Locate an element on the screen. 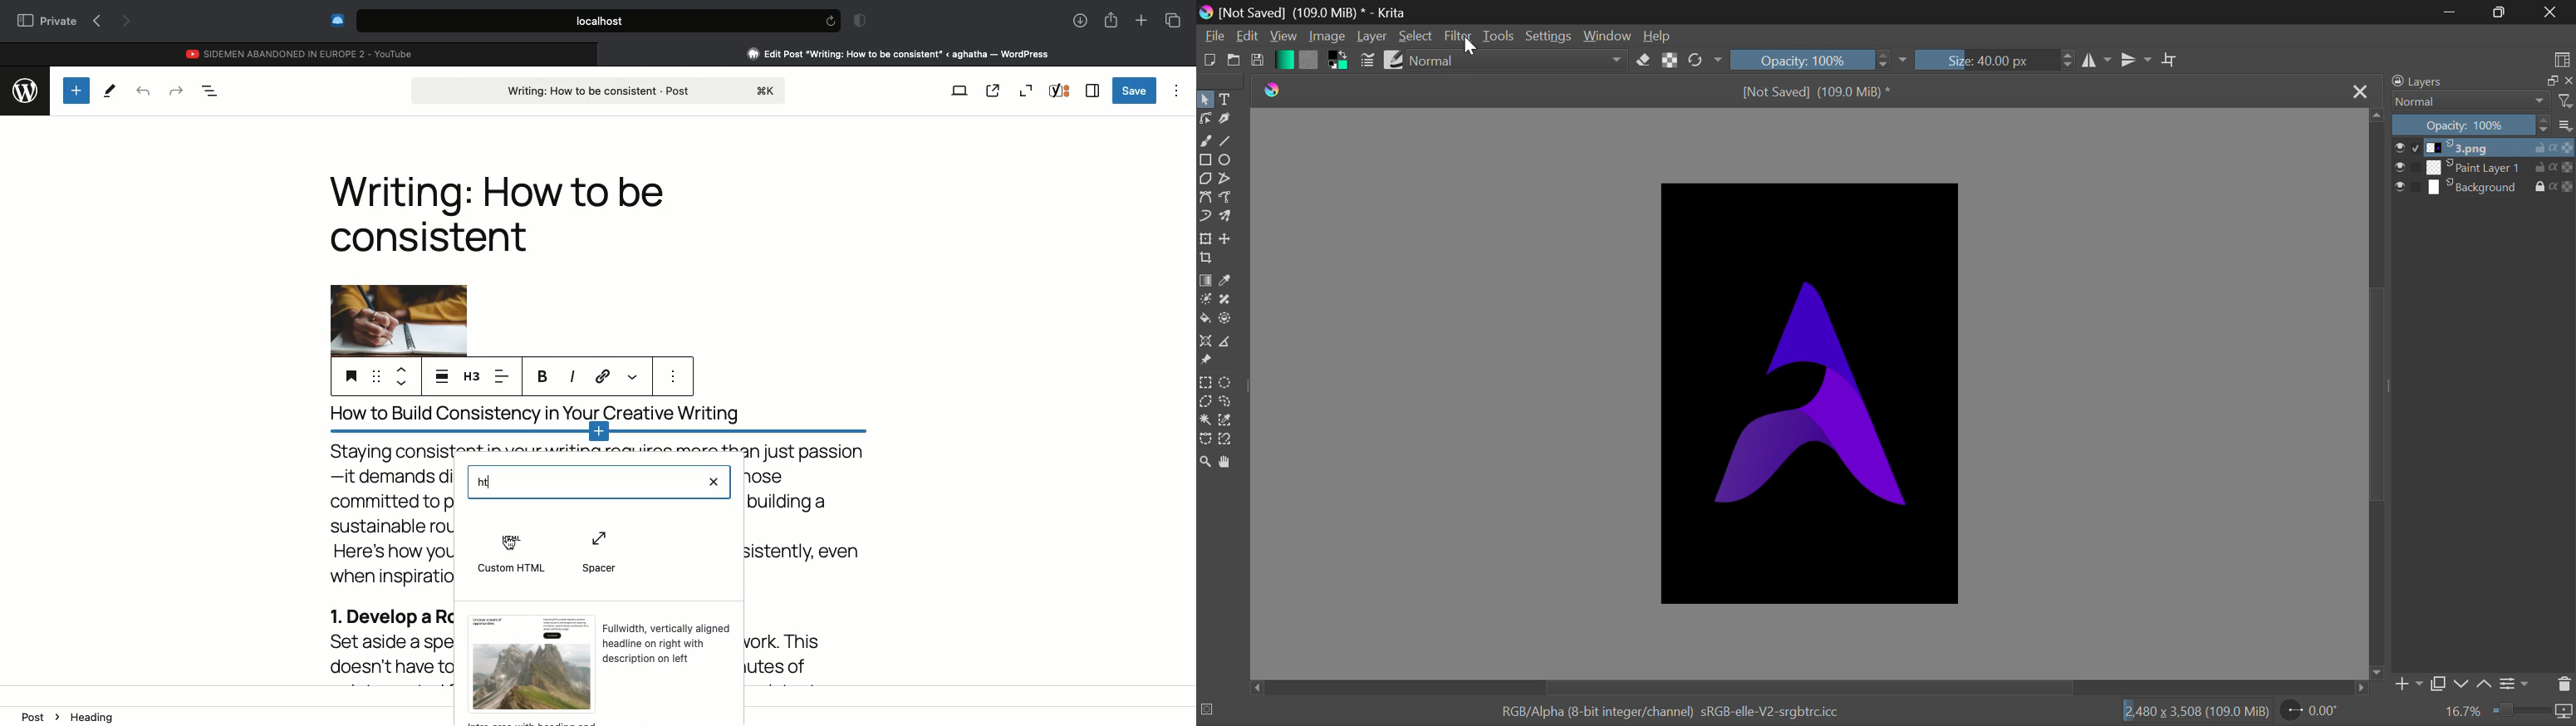  Redo is located at coordinates (176, 91).